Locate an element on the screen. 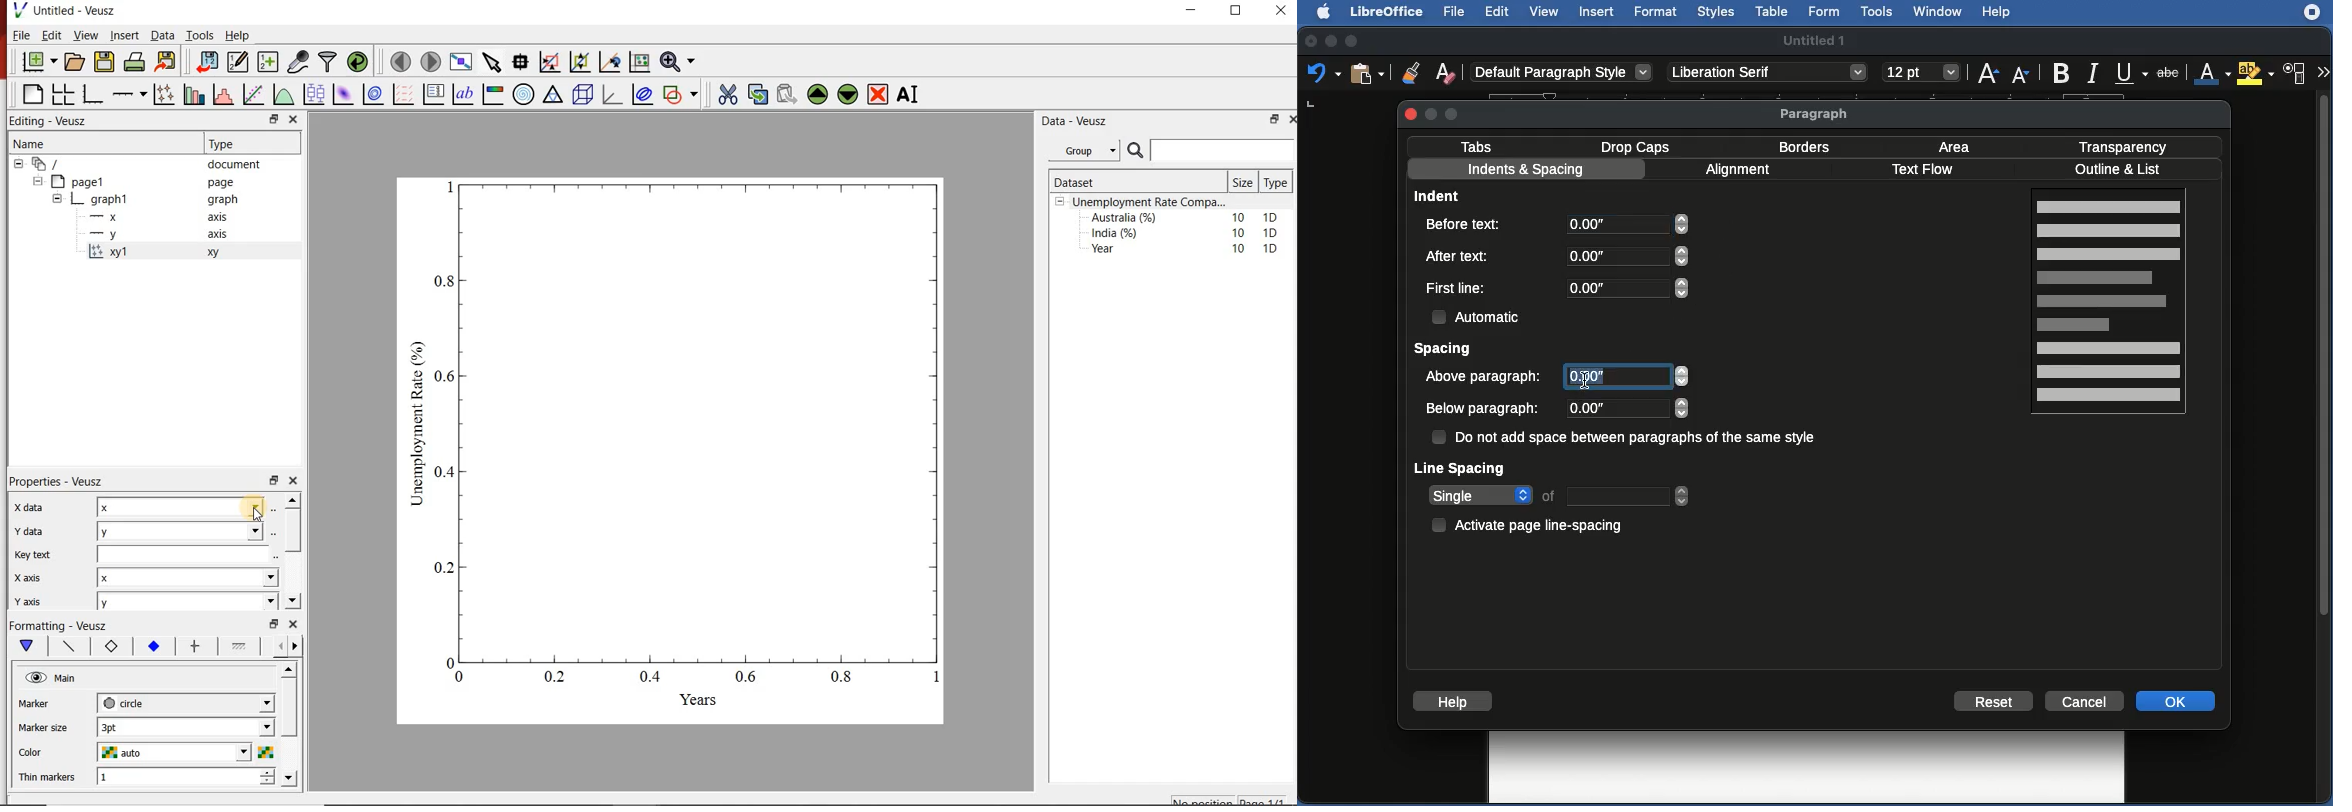 The image size is (2352, 812). plot a function is located at coordinates (283, 94).